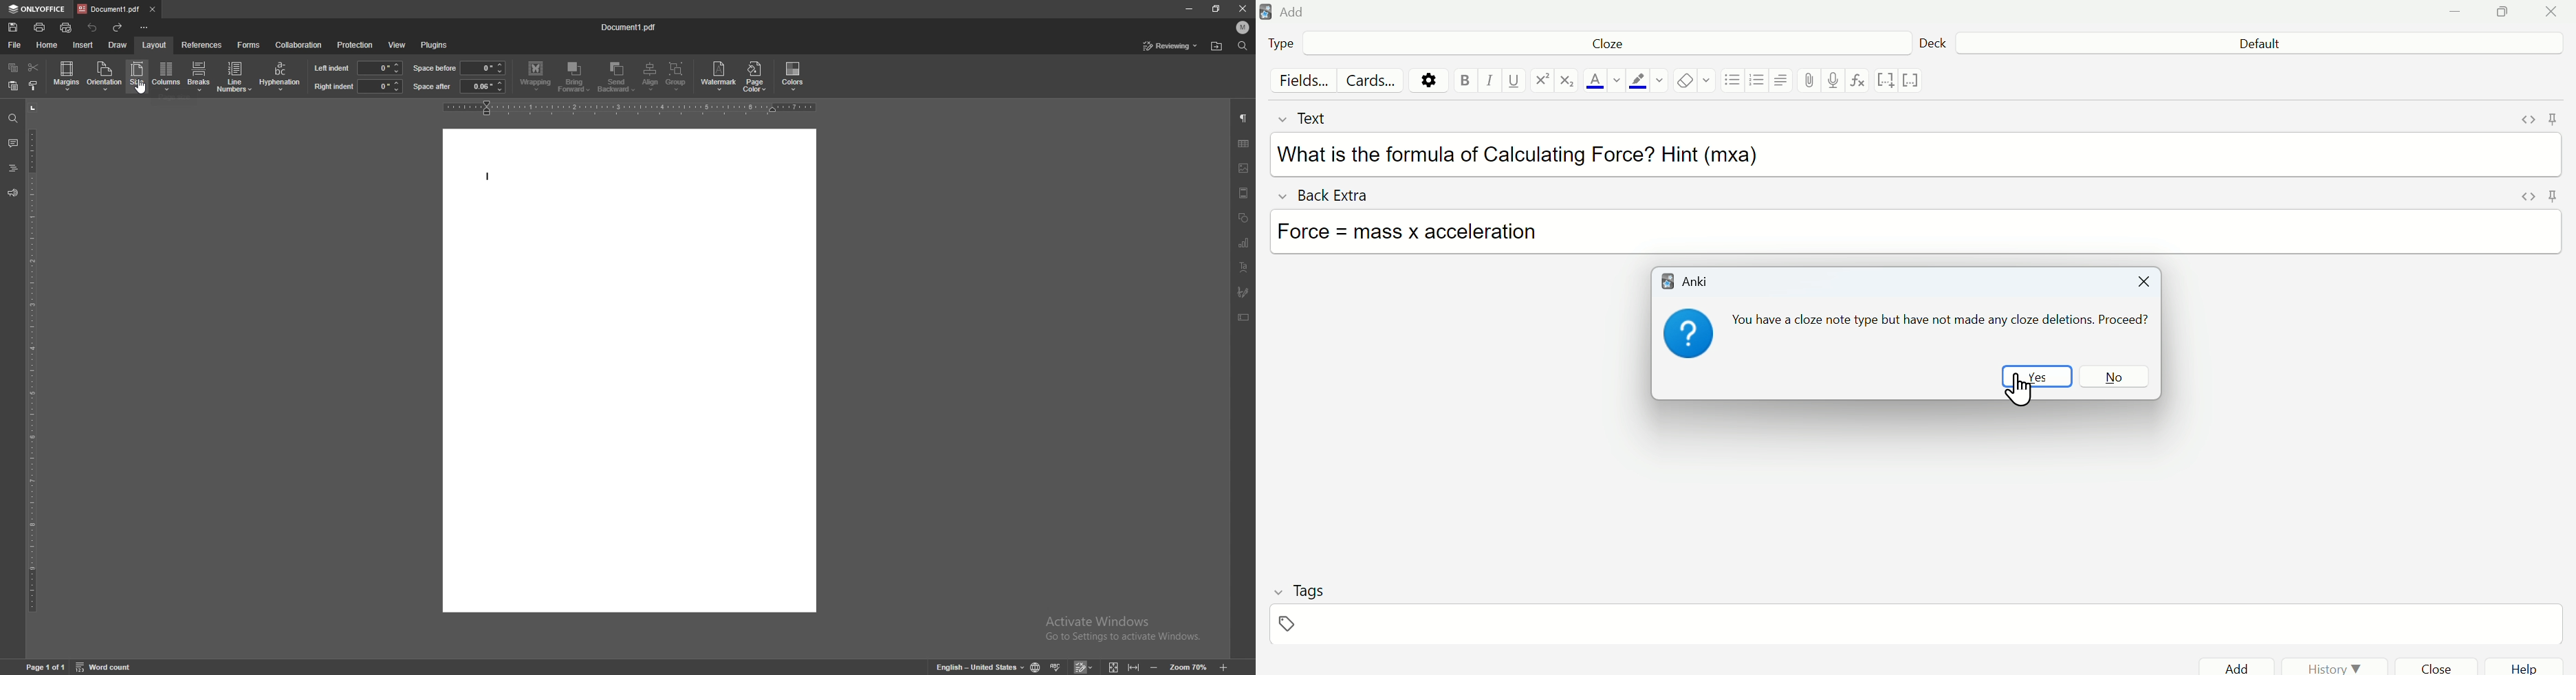 Image resolution: width=2576 pixels, height=700 pixels. Describe the element at coordinates (631, 107) in the screenshot. I see `horizontal scale` at that location.